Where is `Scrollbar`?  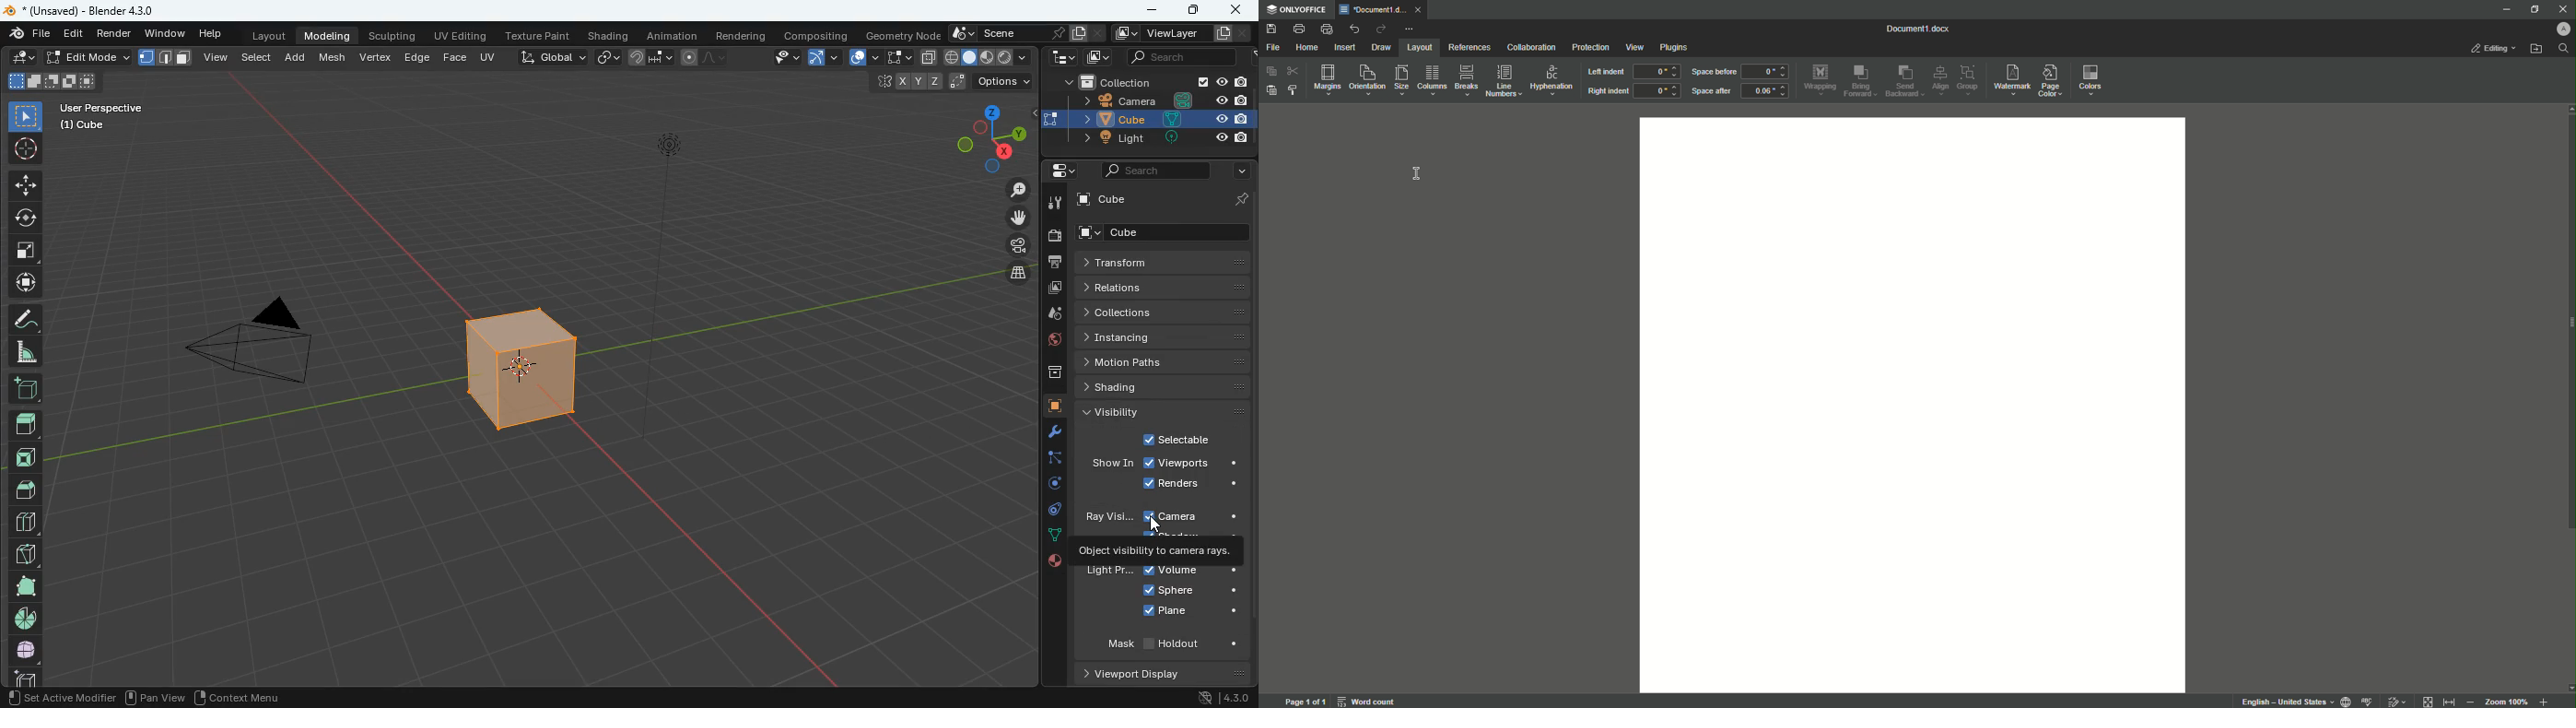
Scrollbar is located at coordinates (2568, 340).